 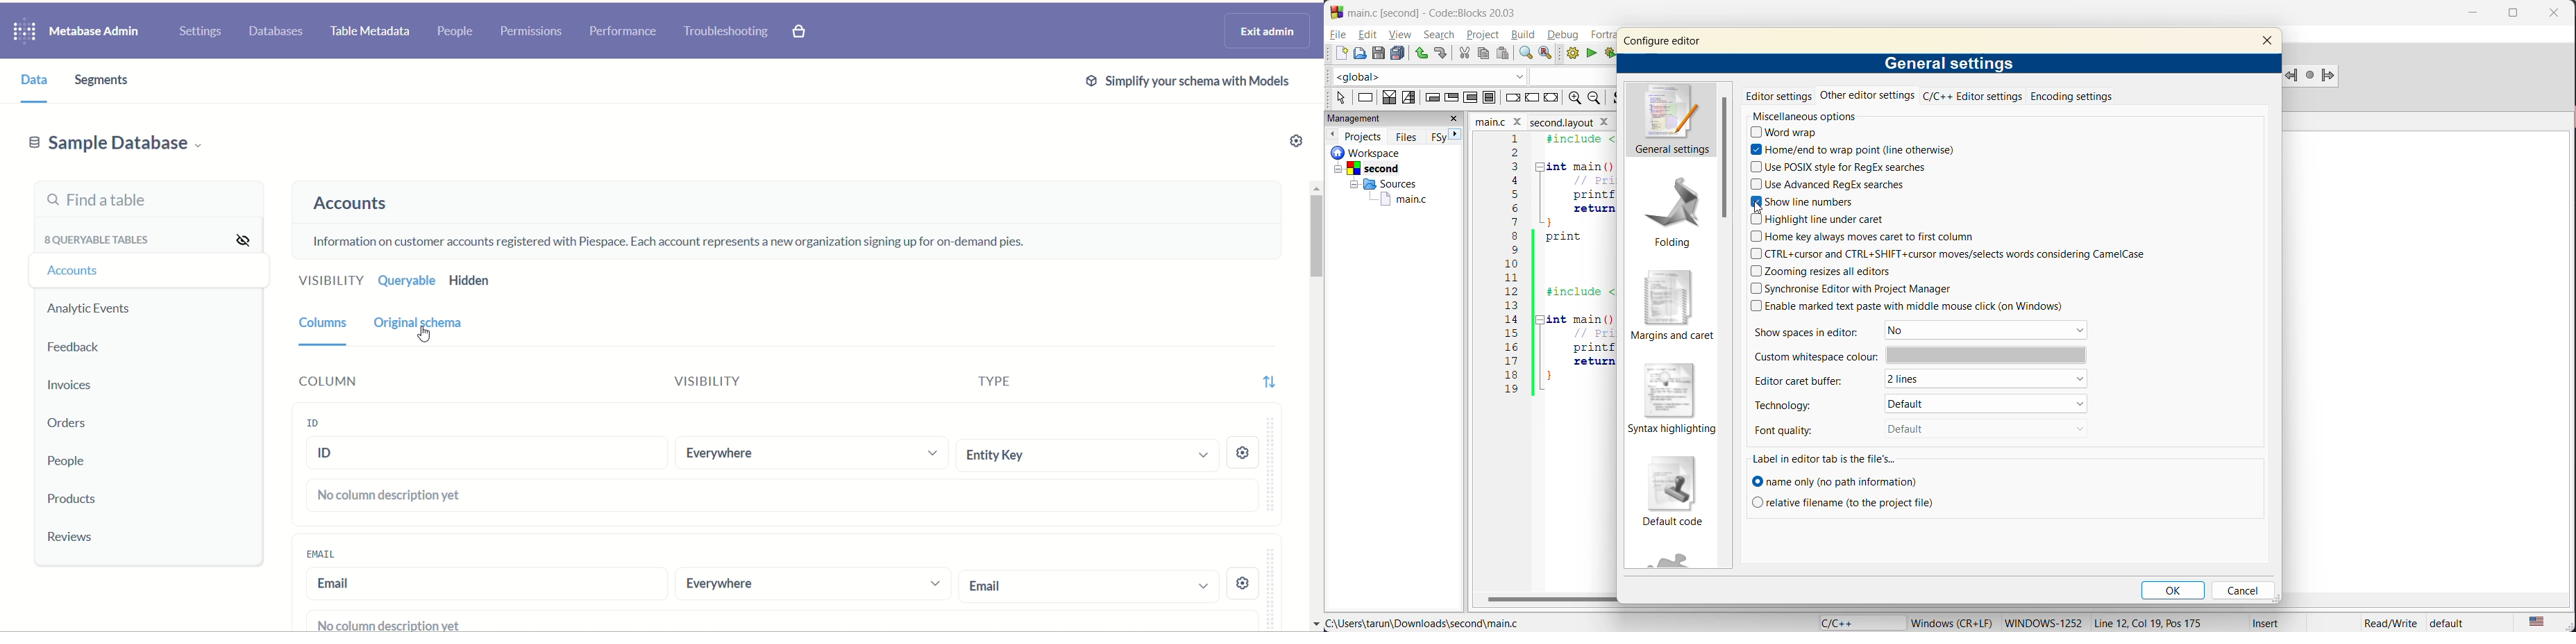 I want to click on people, so click(x=67, y=460).